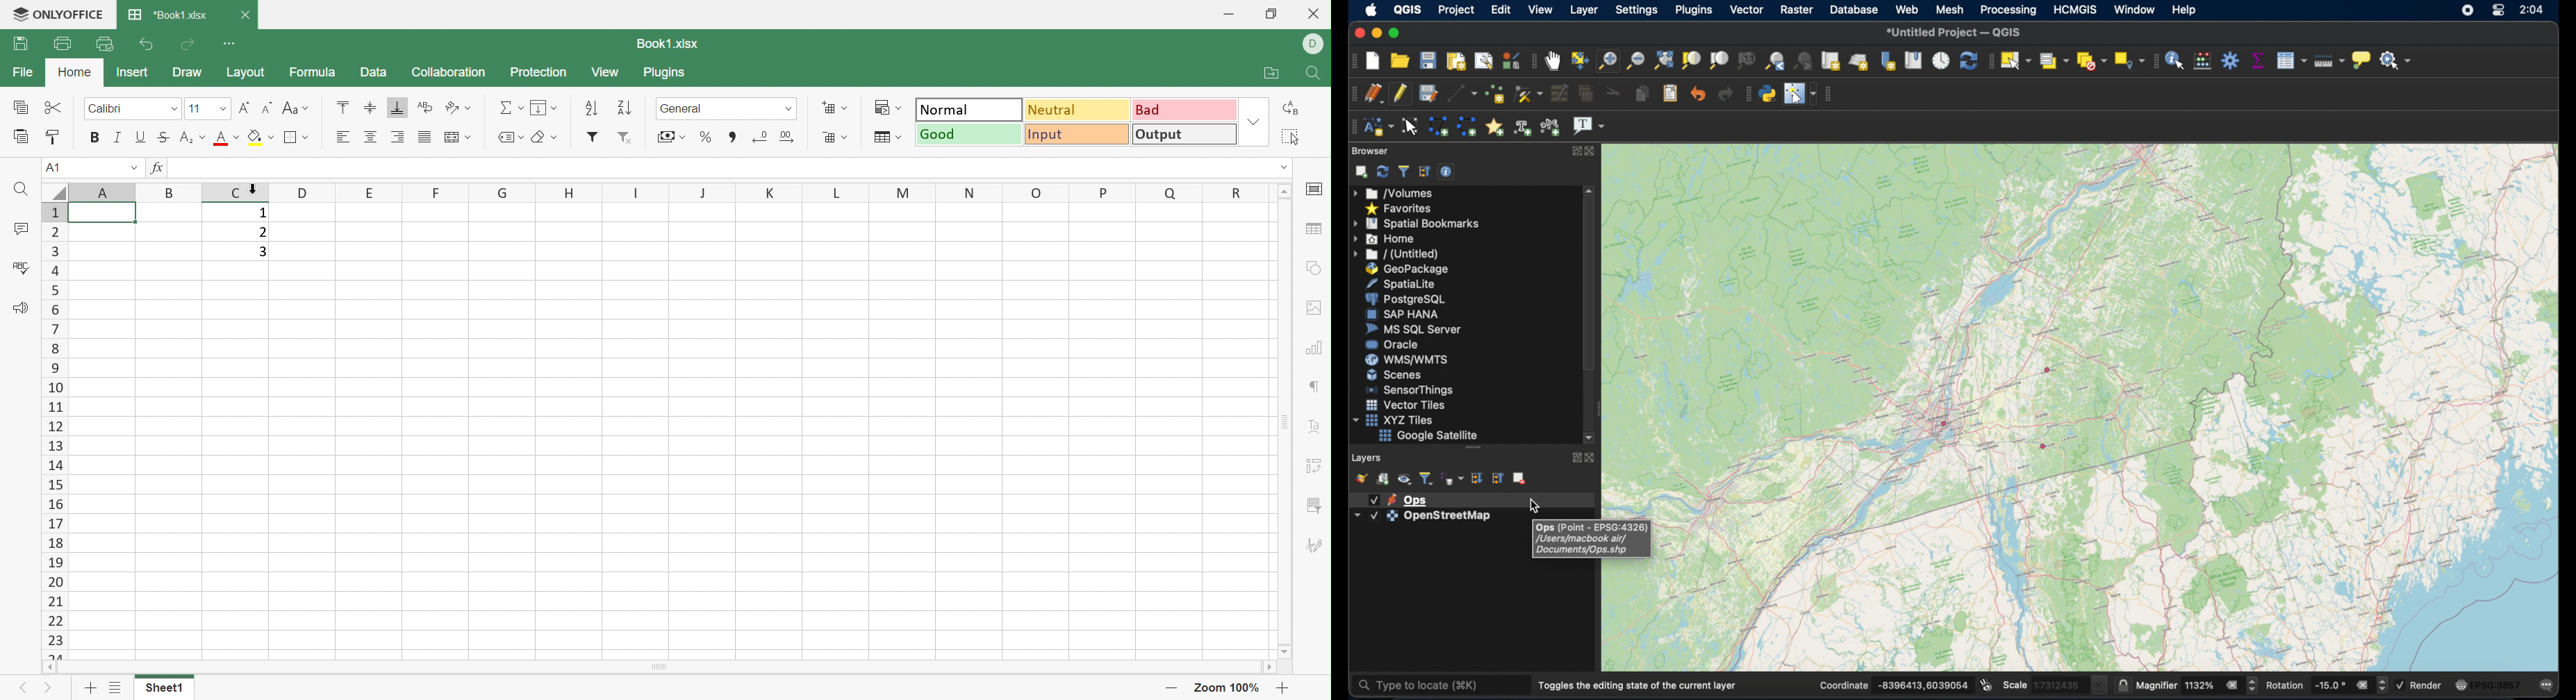 The width and height of the screenshot is (2576, 700). Describe the element at coordinates (53, 108) in the screenshot. I see `Cut` at that location.